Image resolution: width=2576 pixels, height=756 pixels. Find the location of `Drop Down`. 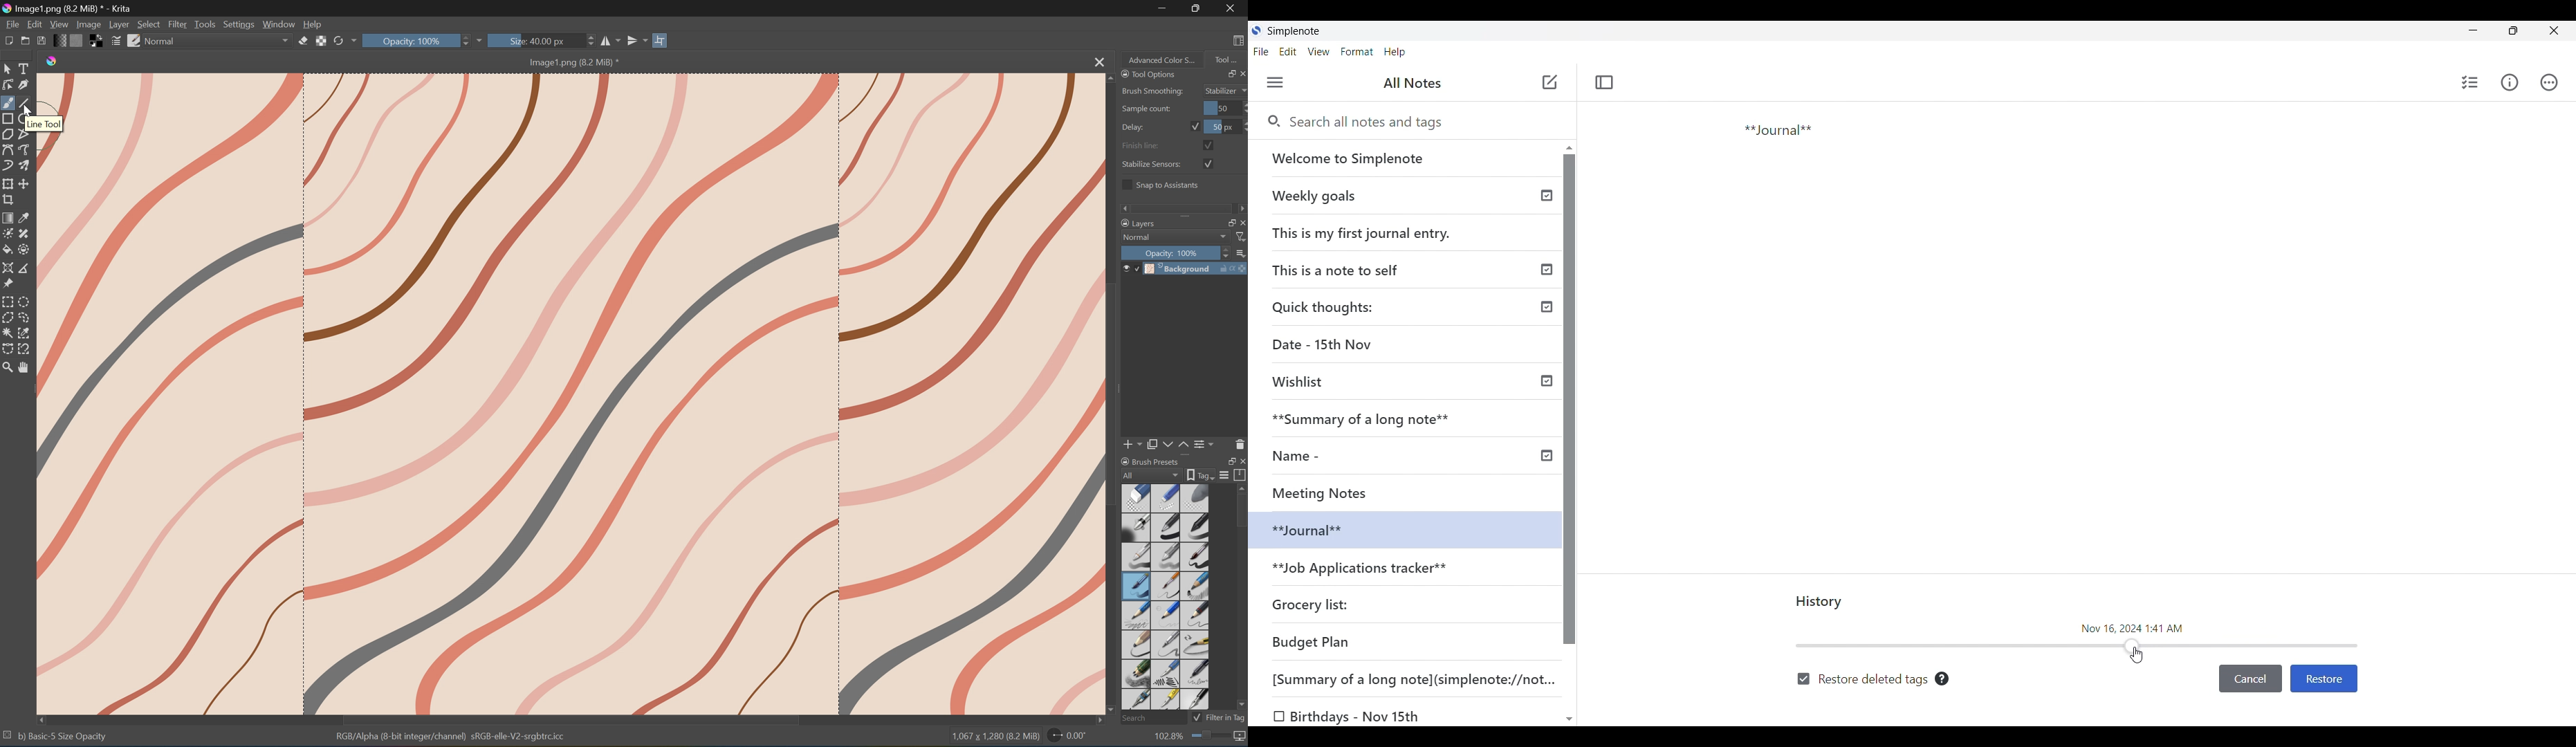

Drop Down is located at coordinates (286, 41).